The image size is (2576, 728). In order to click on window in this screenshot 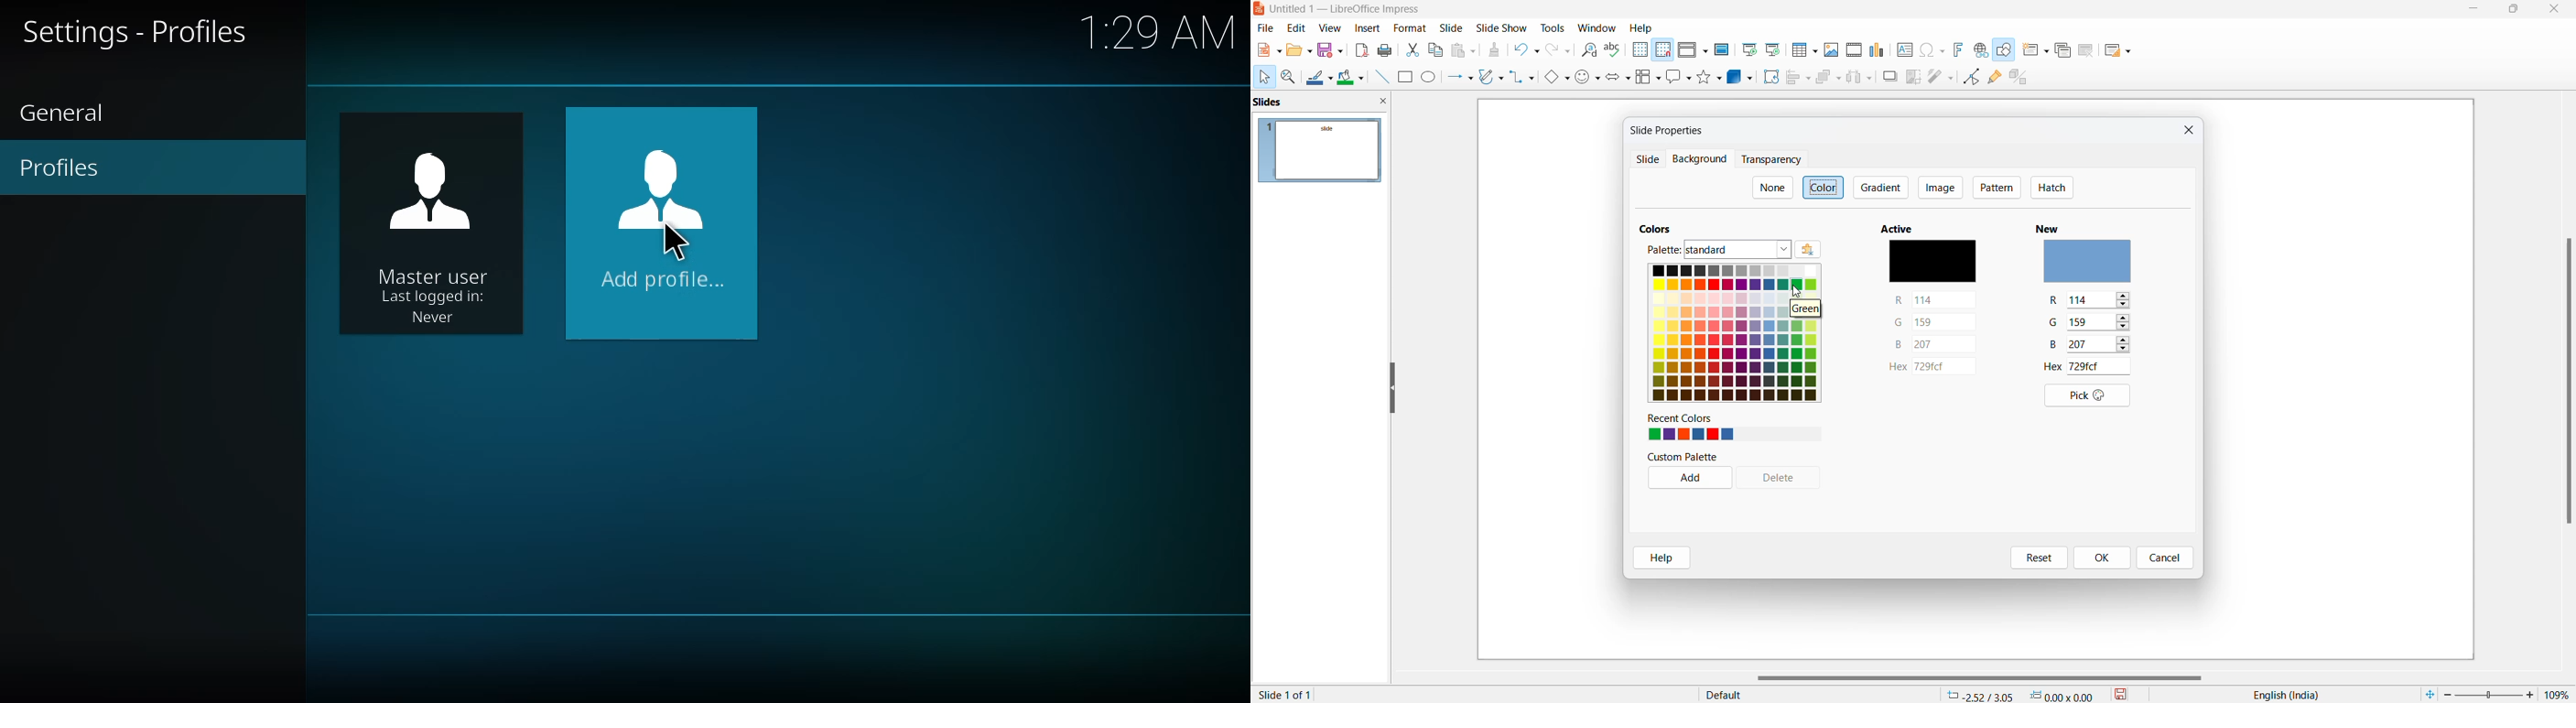, I will do `click(1597, 28)`.